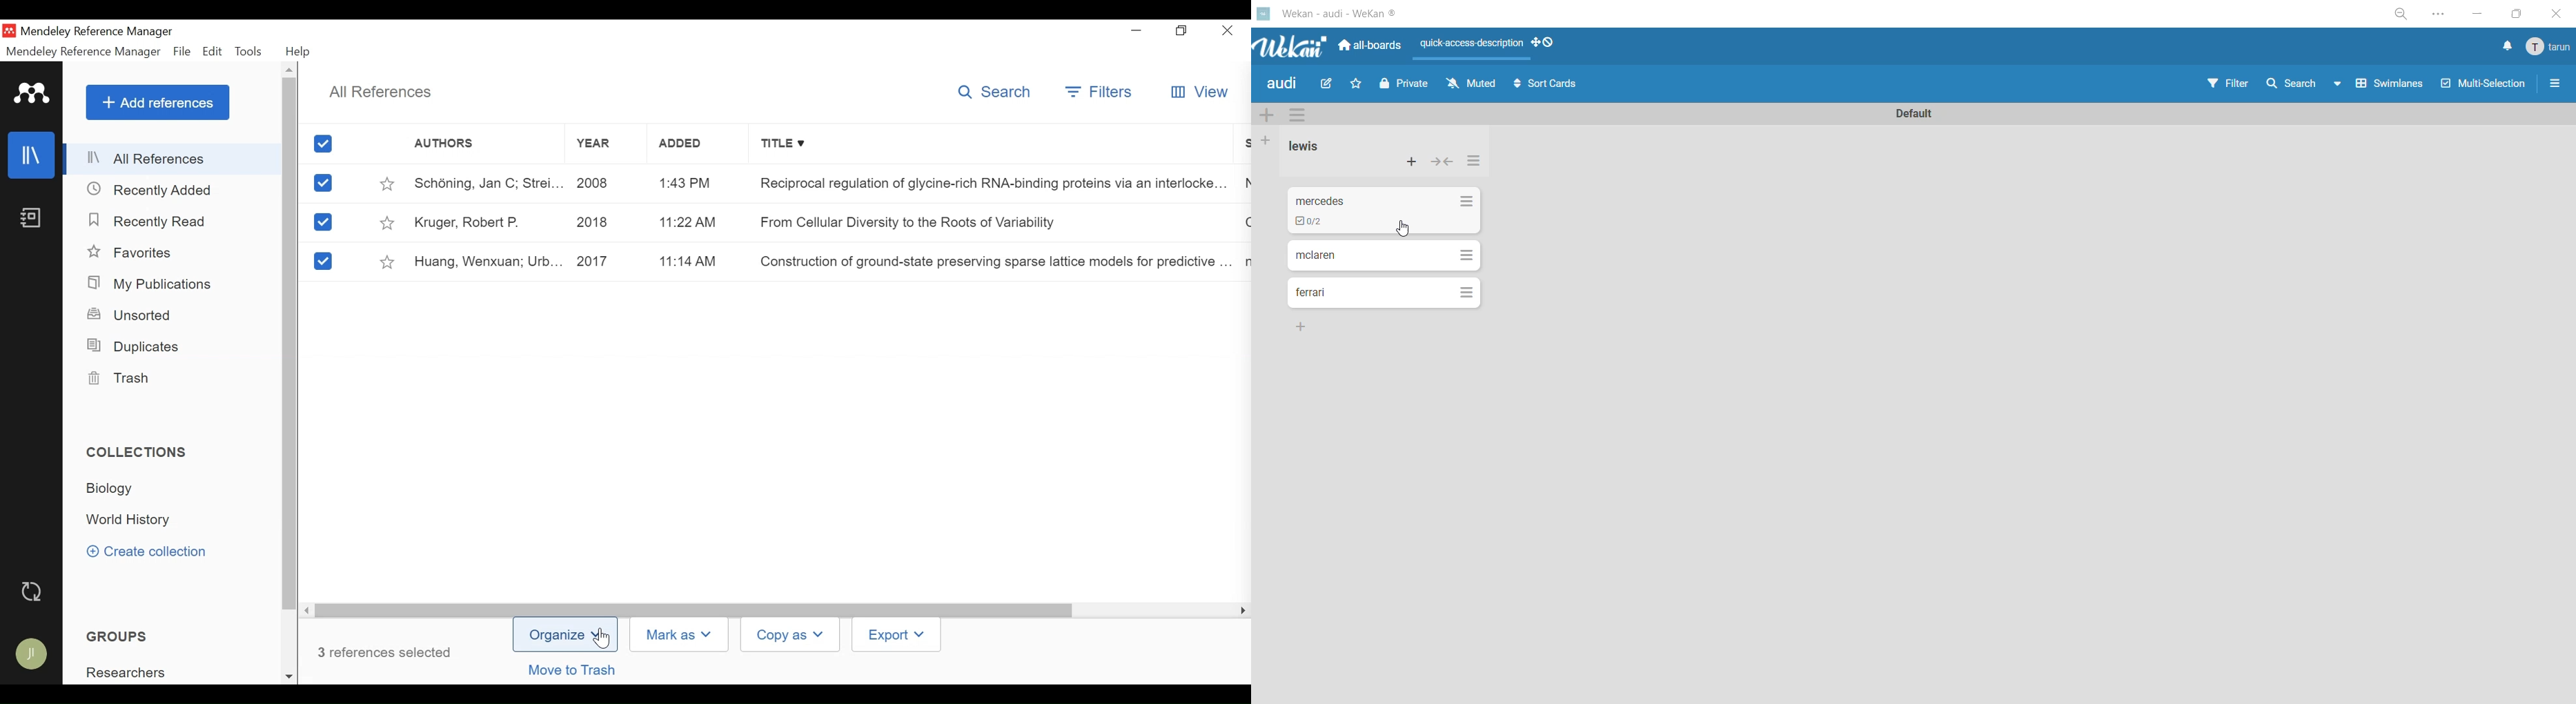 Image resolution: width=2576 pixels, height=728 pixels. I want to click on Help, so click(300, 51).